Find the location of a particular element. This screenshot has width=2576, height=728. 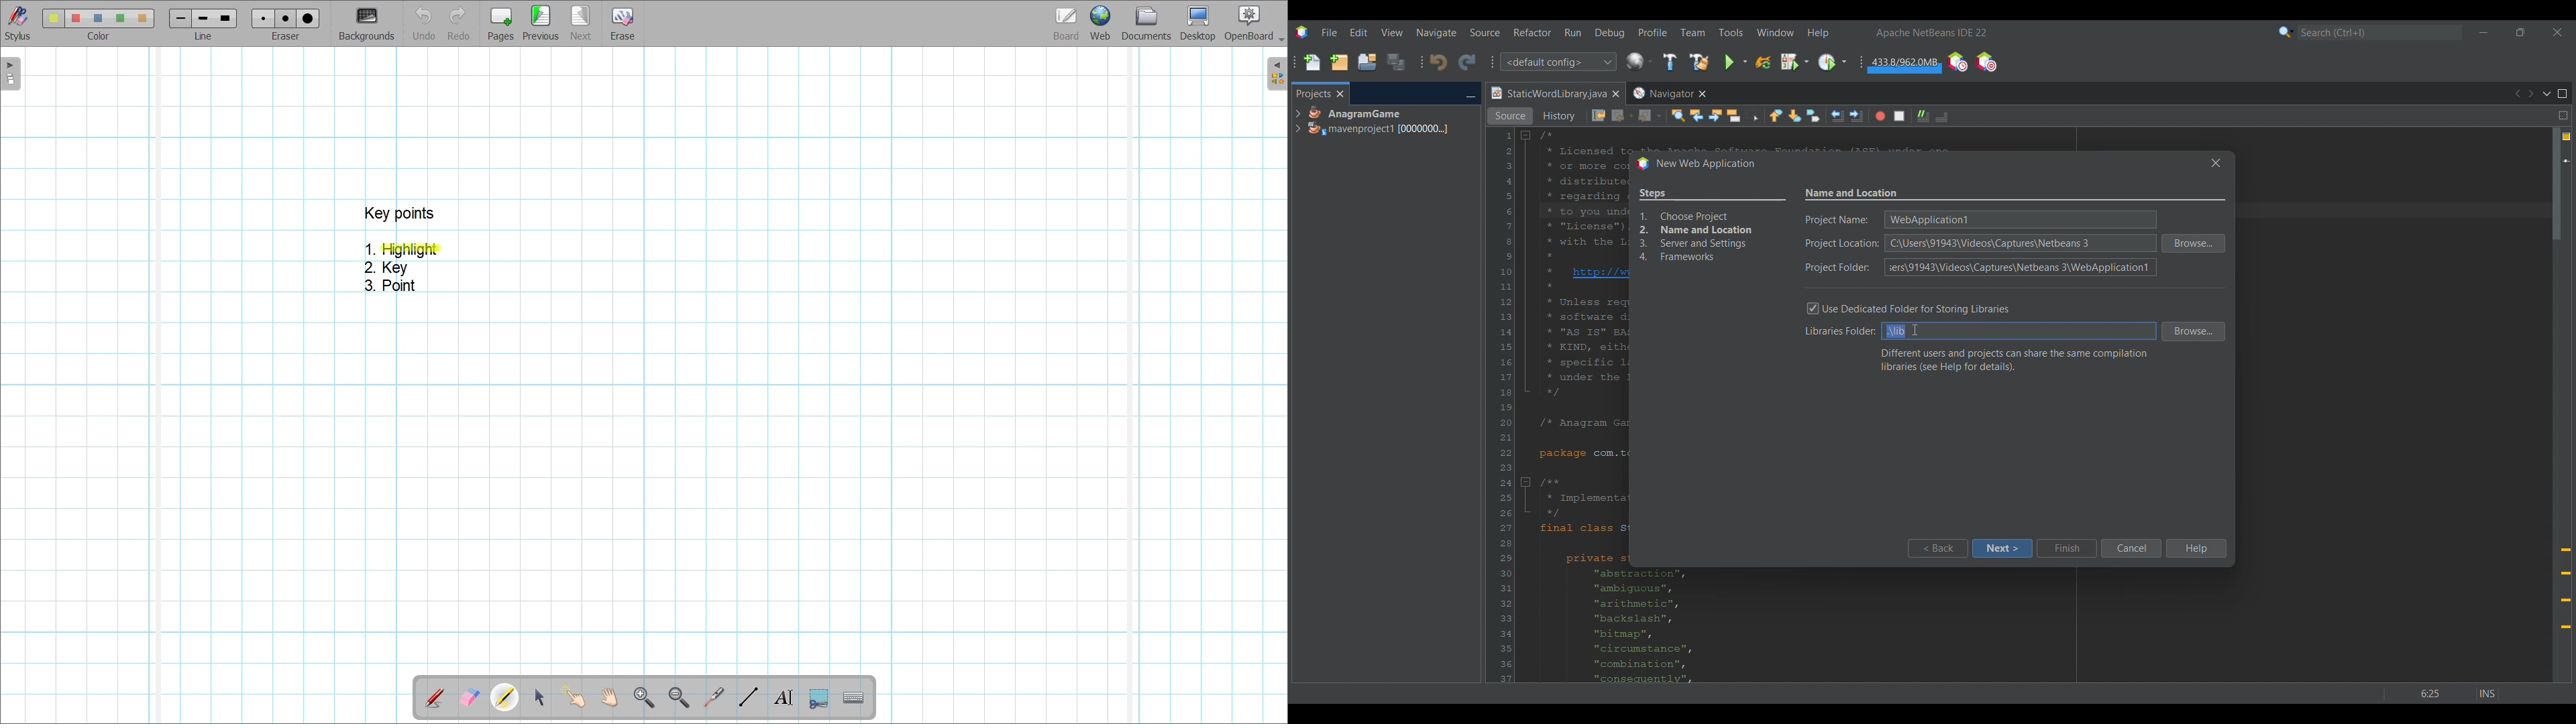

Stylus menu at the bottom of the page is located at coordinates (19, 23).